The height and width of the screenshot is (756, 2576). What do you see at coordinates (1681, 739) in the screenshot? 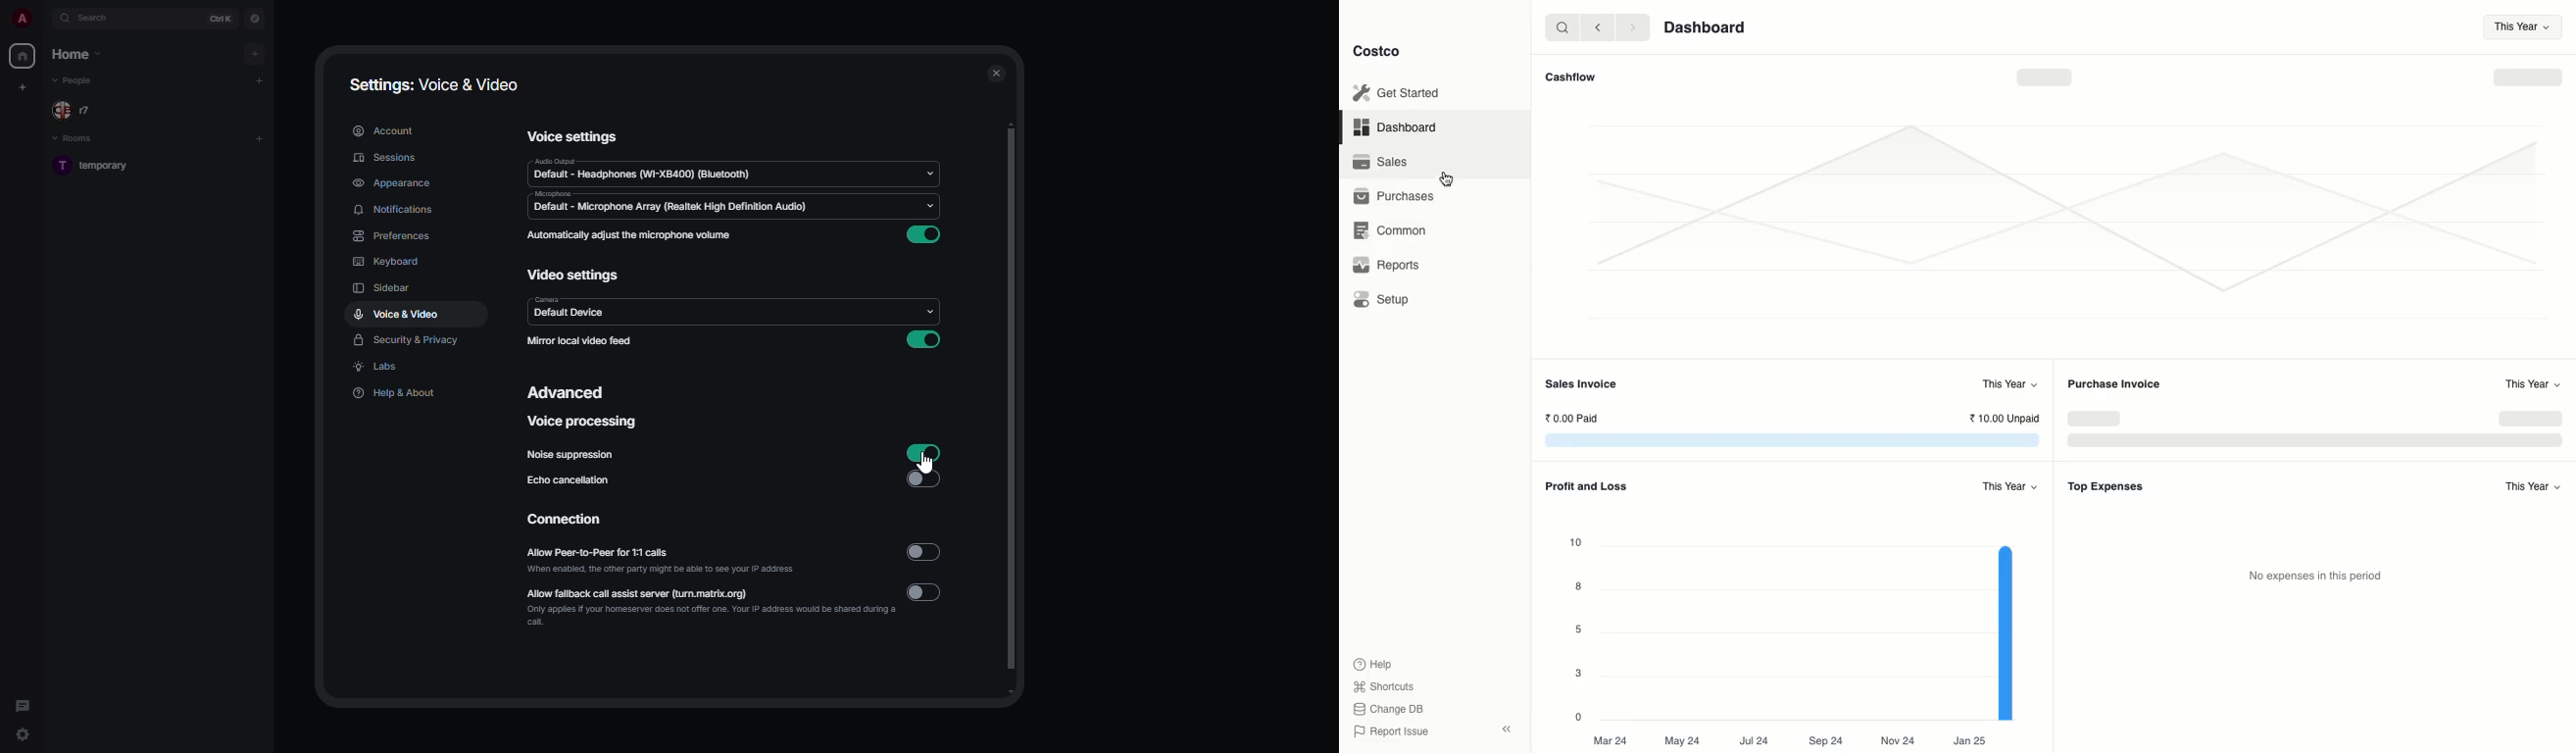
I see `May 24` at bounding box center [1681, 739].